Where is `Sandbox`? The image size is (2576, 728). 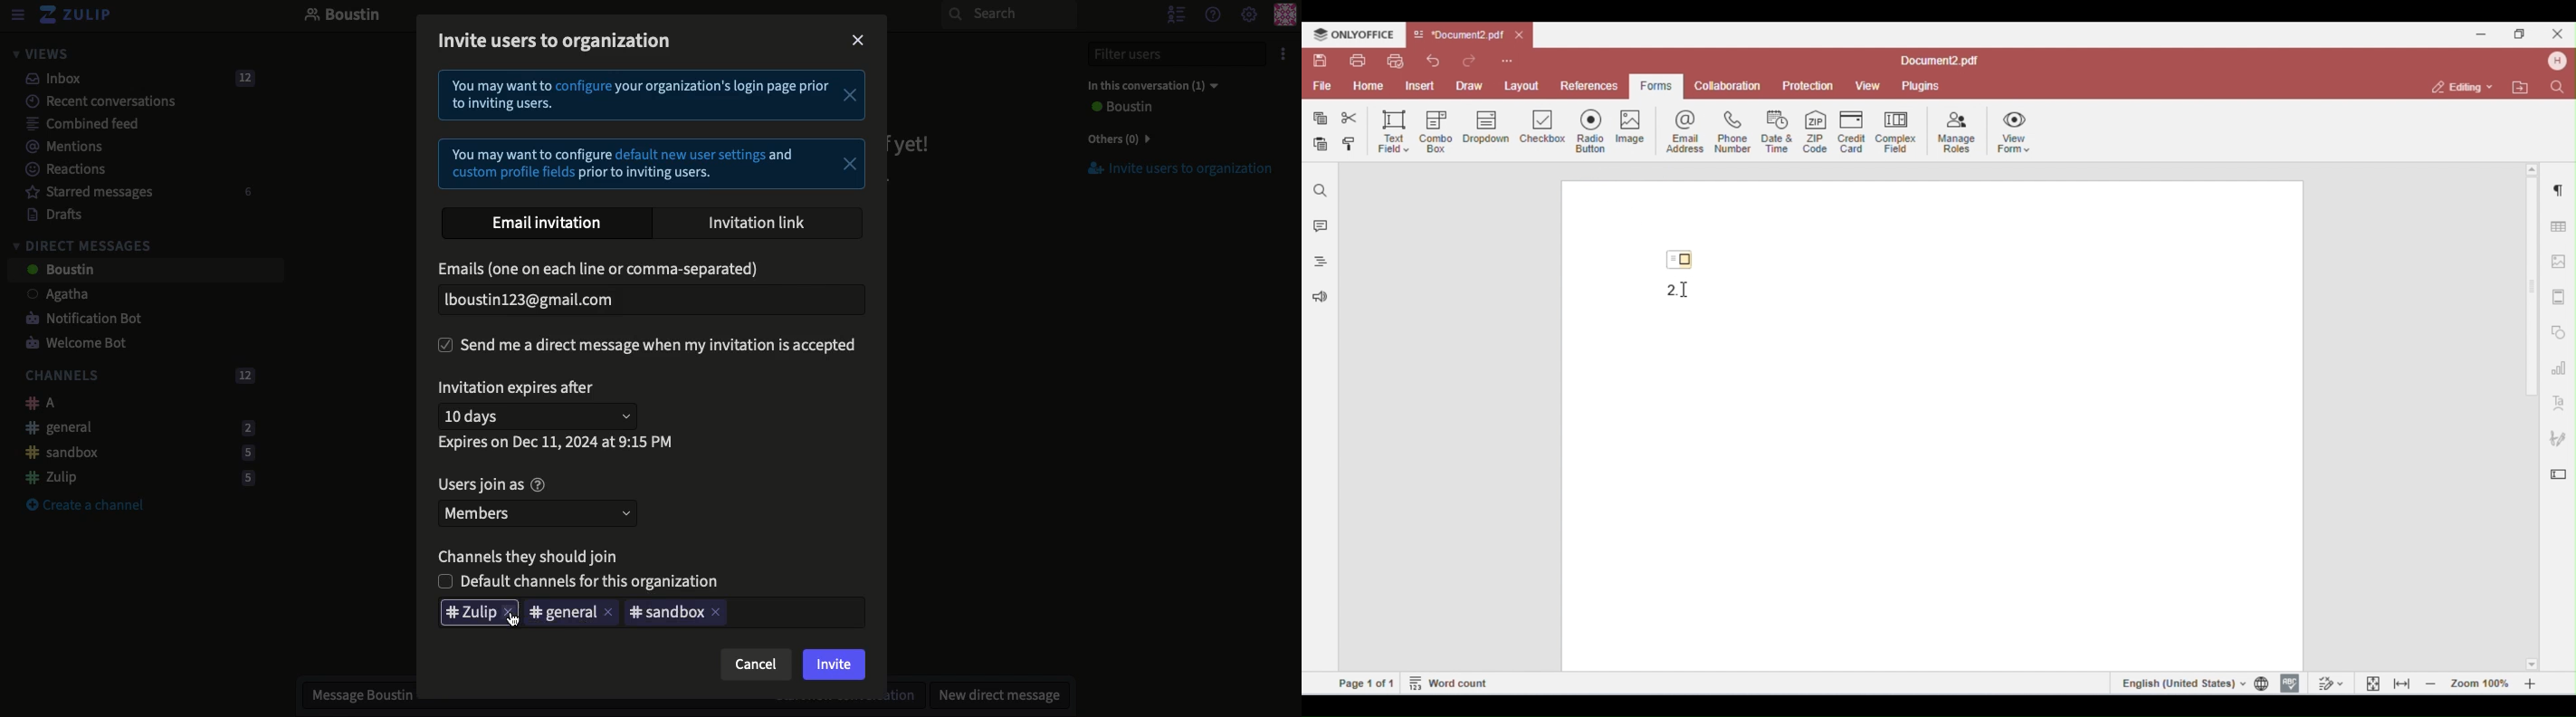 Sandbox is located at coordinates (664, 613).